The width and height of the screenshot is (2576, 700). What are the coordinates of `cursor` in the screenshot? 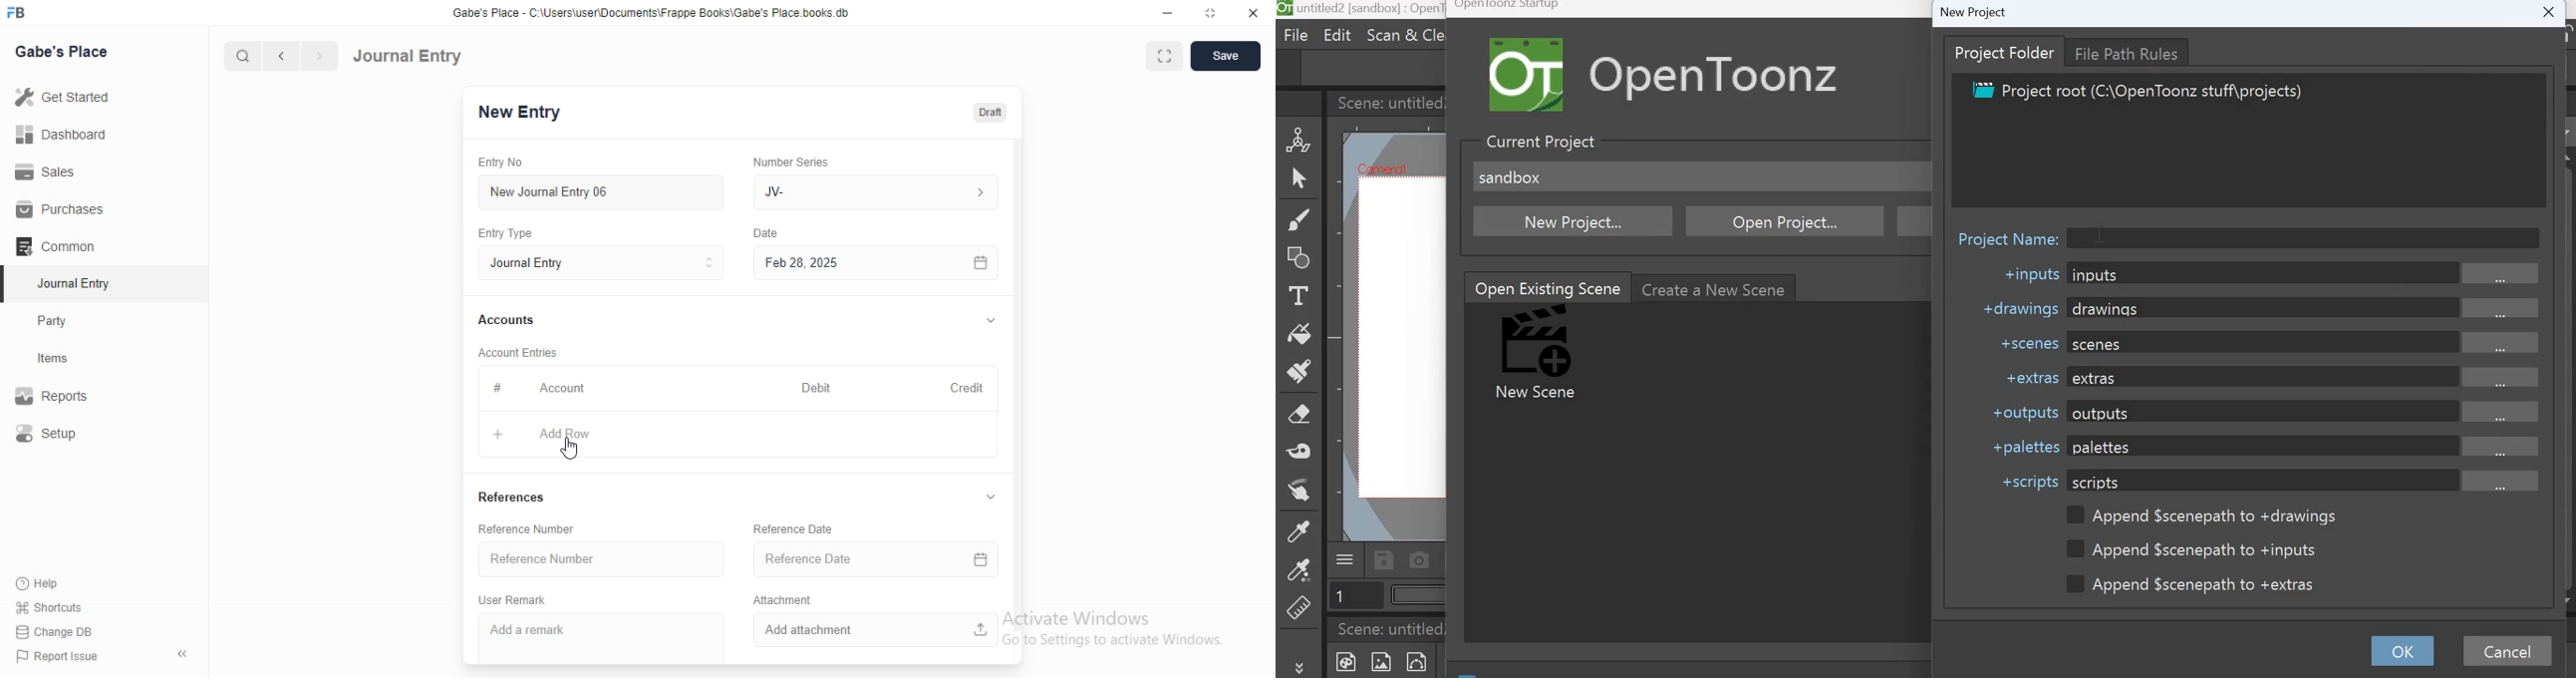 It's located at (571, 448).